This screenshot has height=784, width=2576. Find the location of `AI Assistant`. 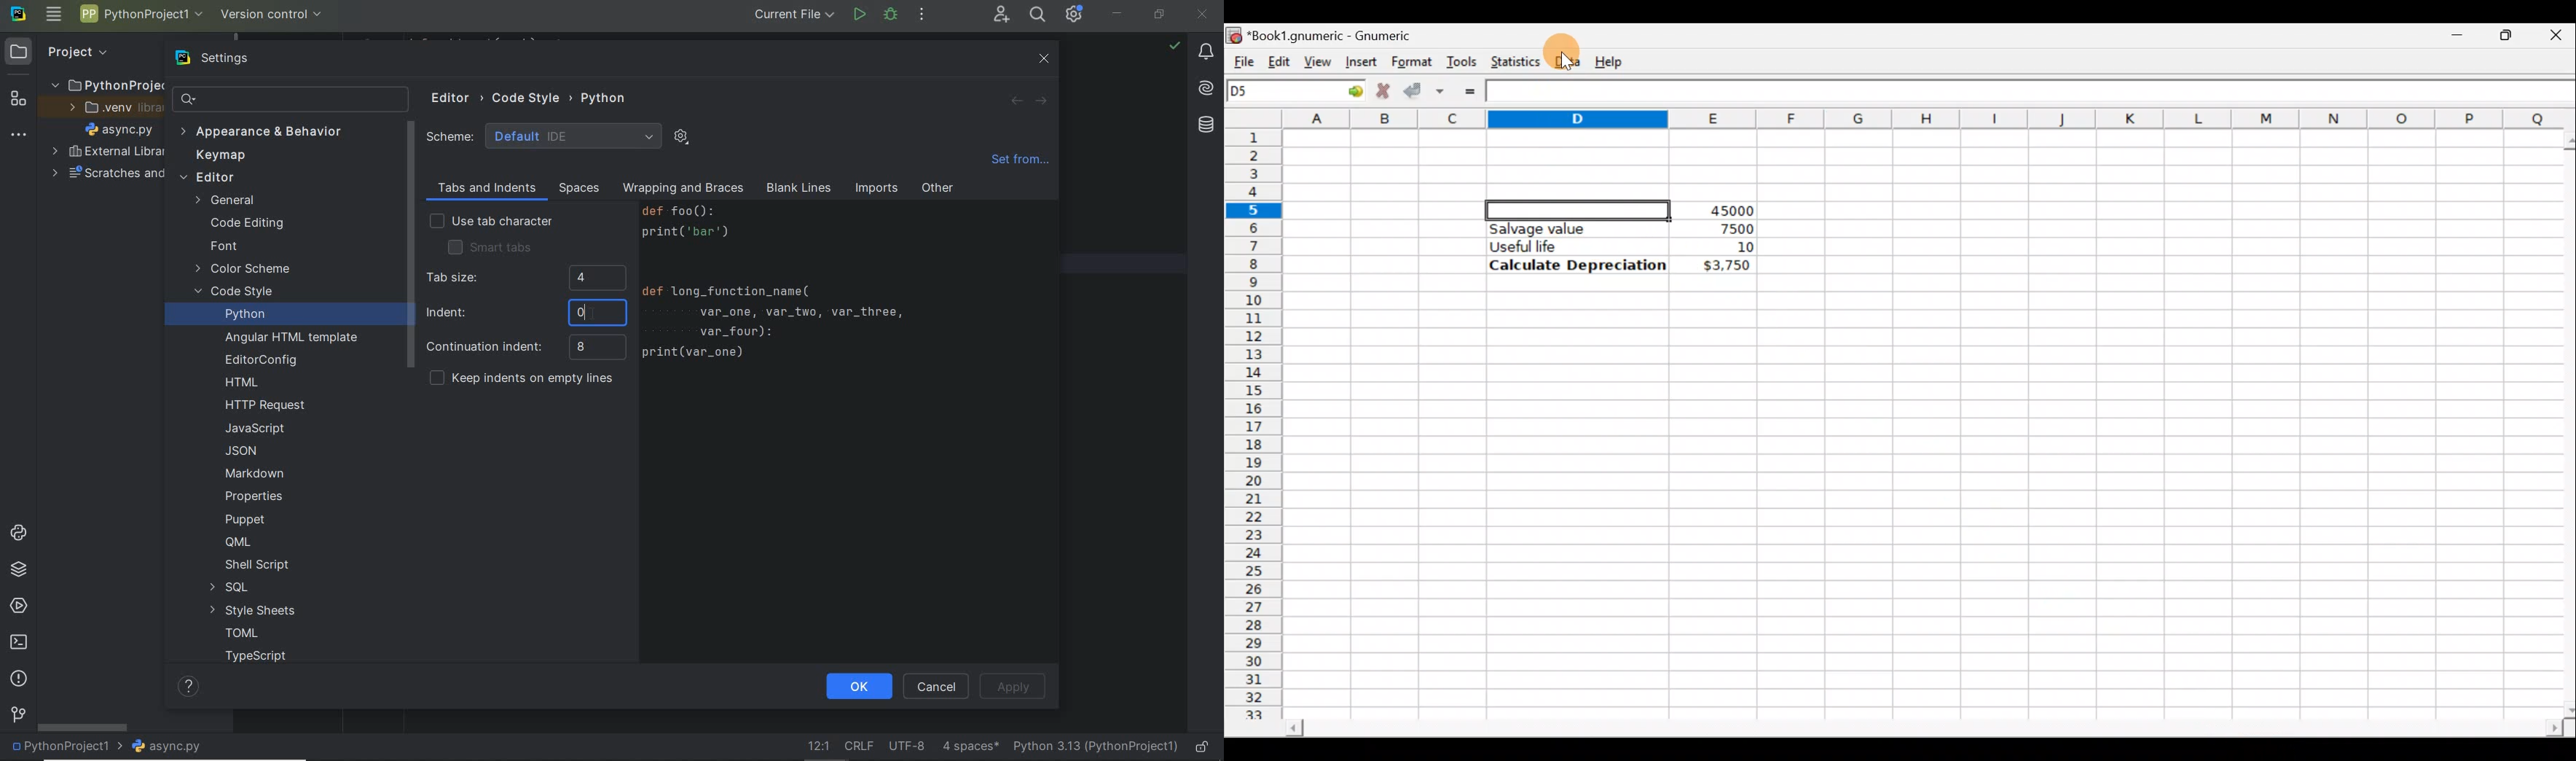

AI Assistant is located at coordinates (1202, 88).